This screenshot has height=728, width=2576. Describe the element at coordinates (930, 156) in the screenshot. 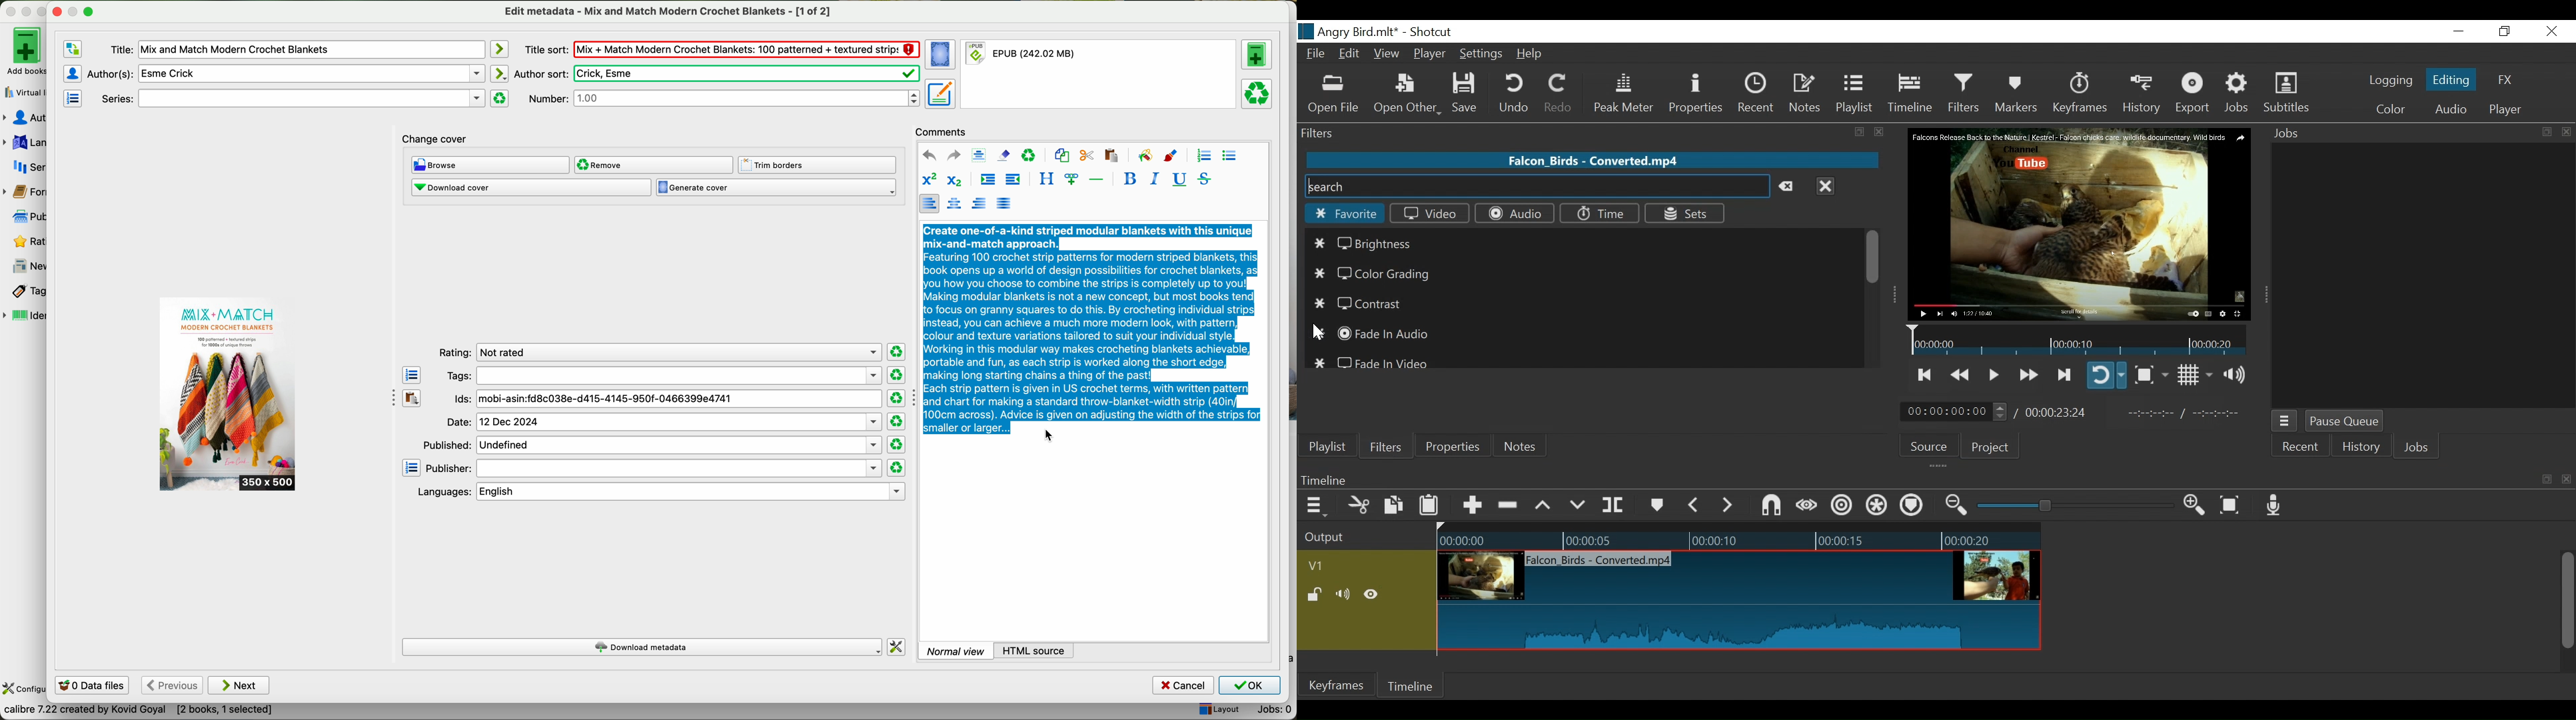

I see `undo` at that location.